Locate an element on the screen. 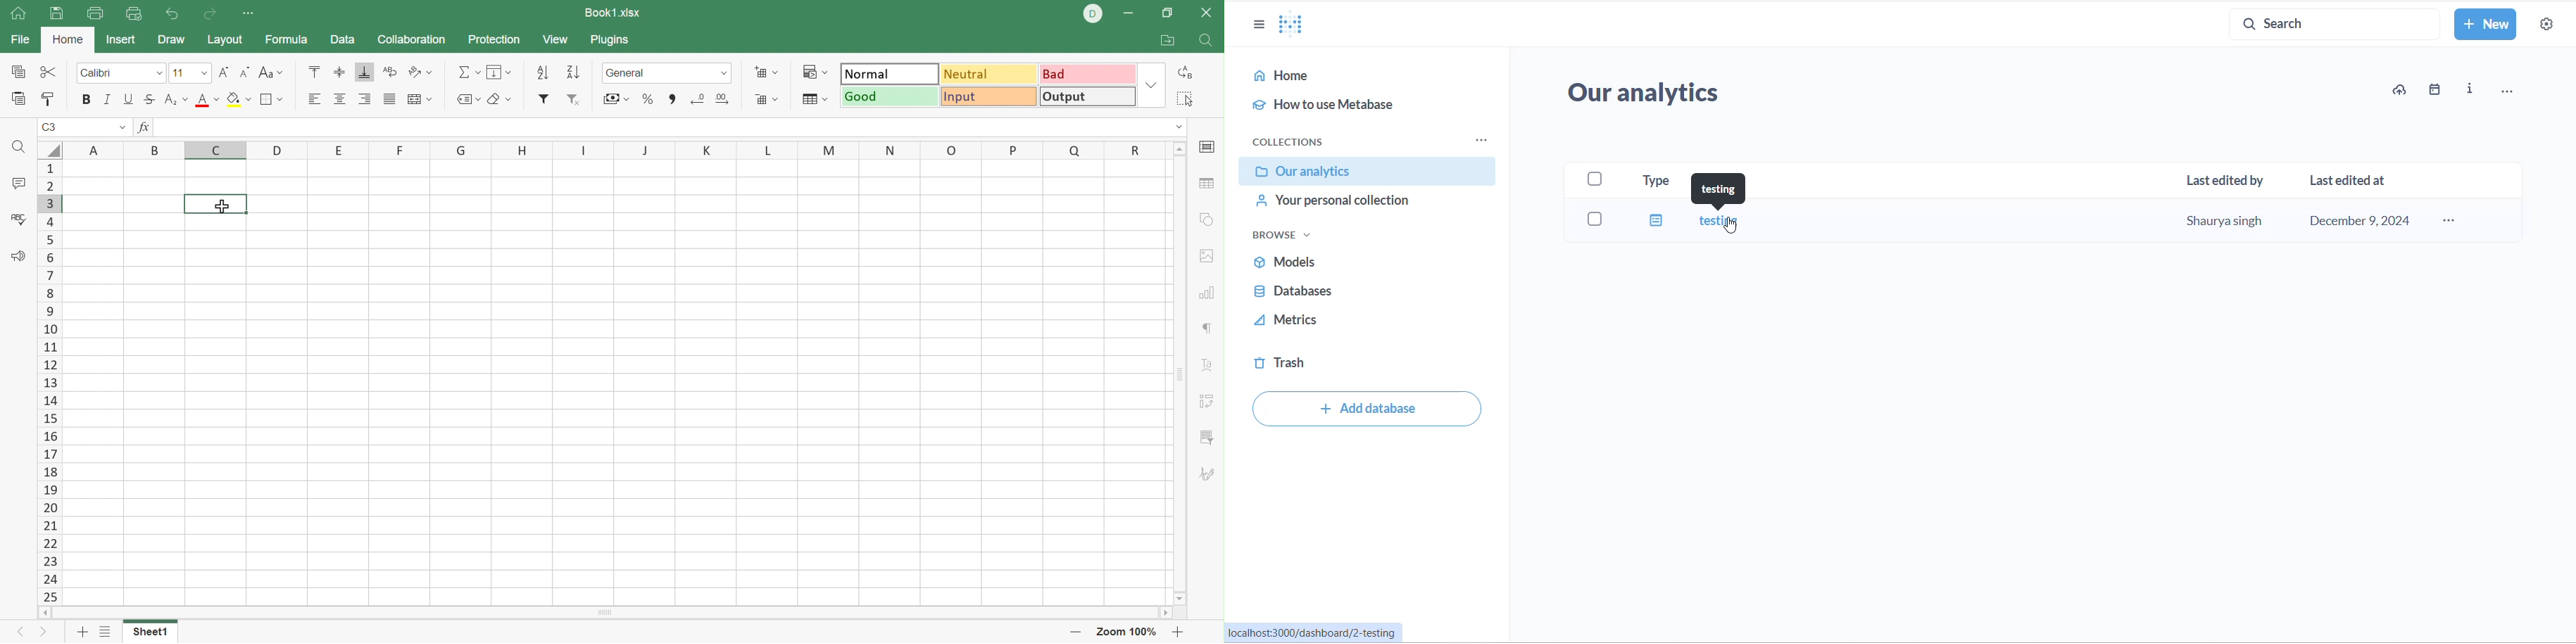  Find is located at coordinates (1205, 40).